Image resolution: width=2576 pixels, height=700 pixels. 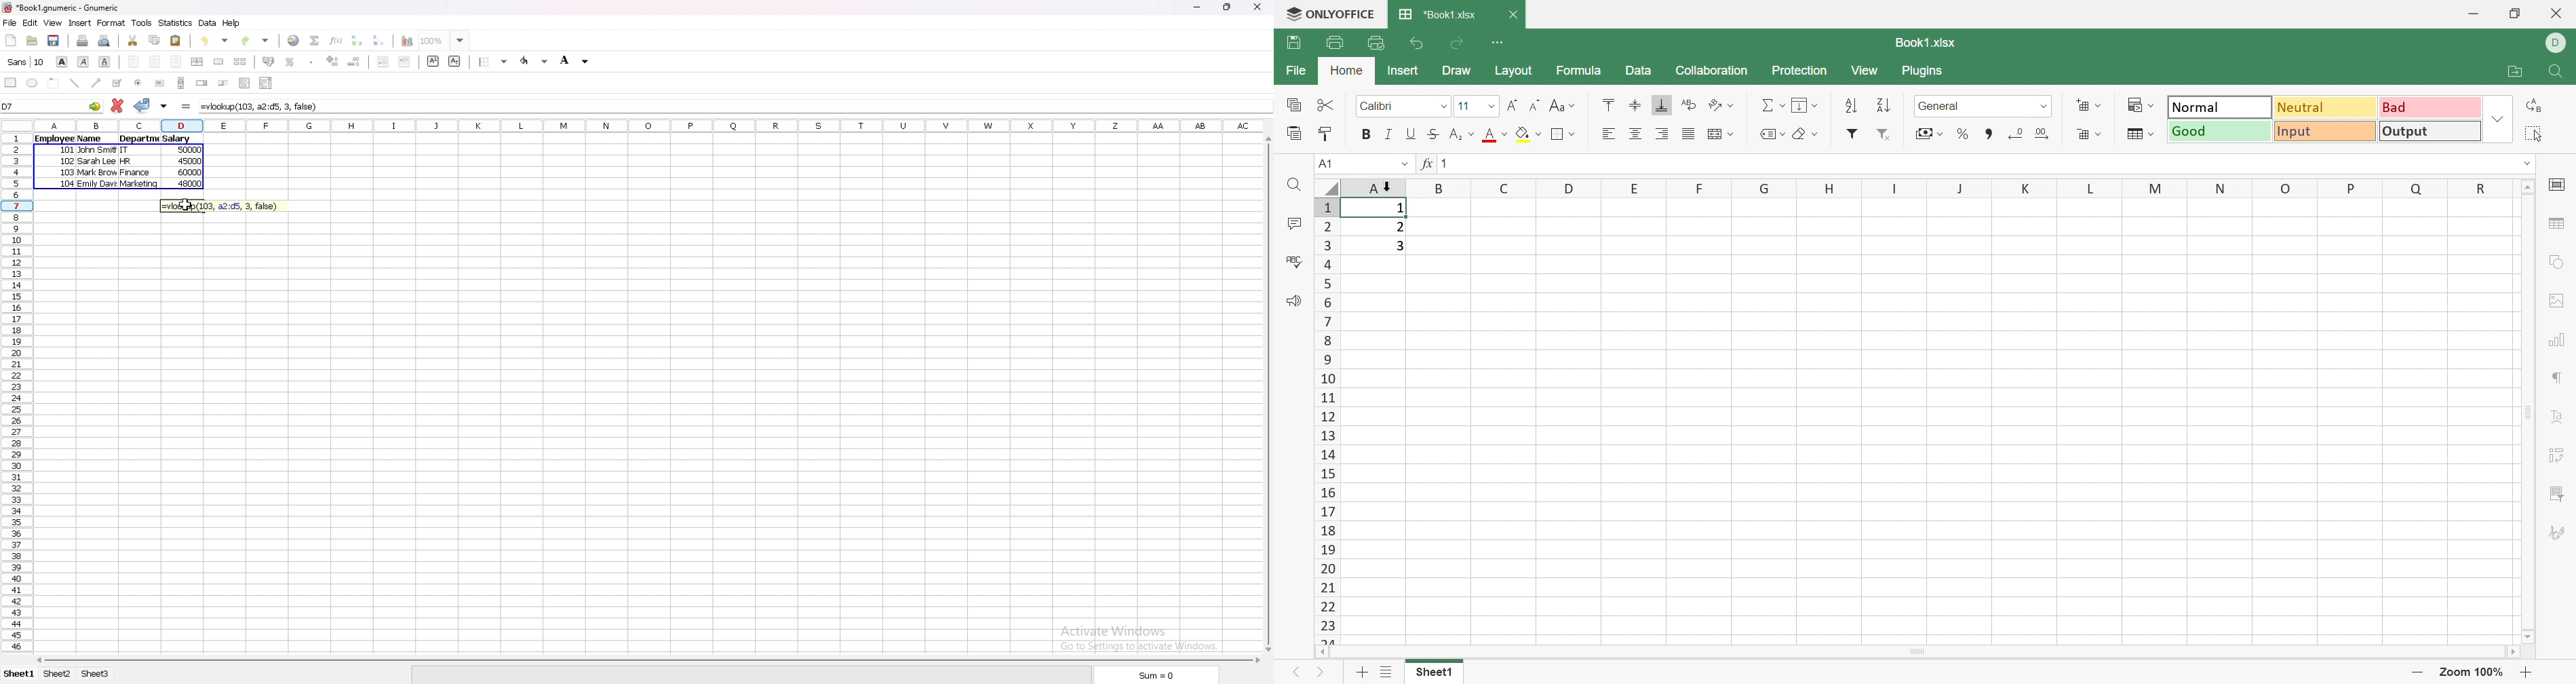 What do you see at coordinates (1459, 43) in the screenshot?
I see `Redo` at bounding box center [1459, 43].